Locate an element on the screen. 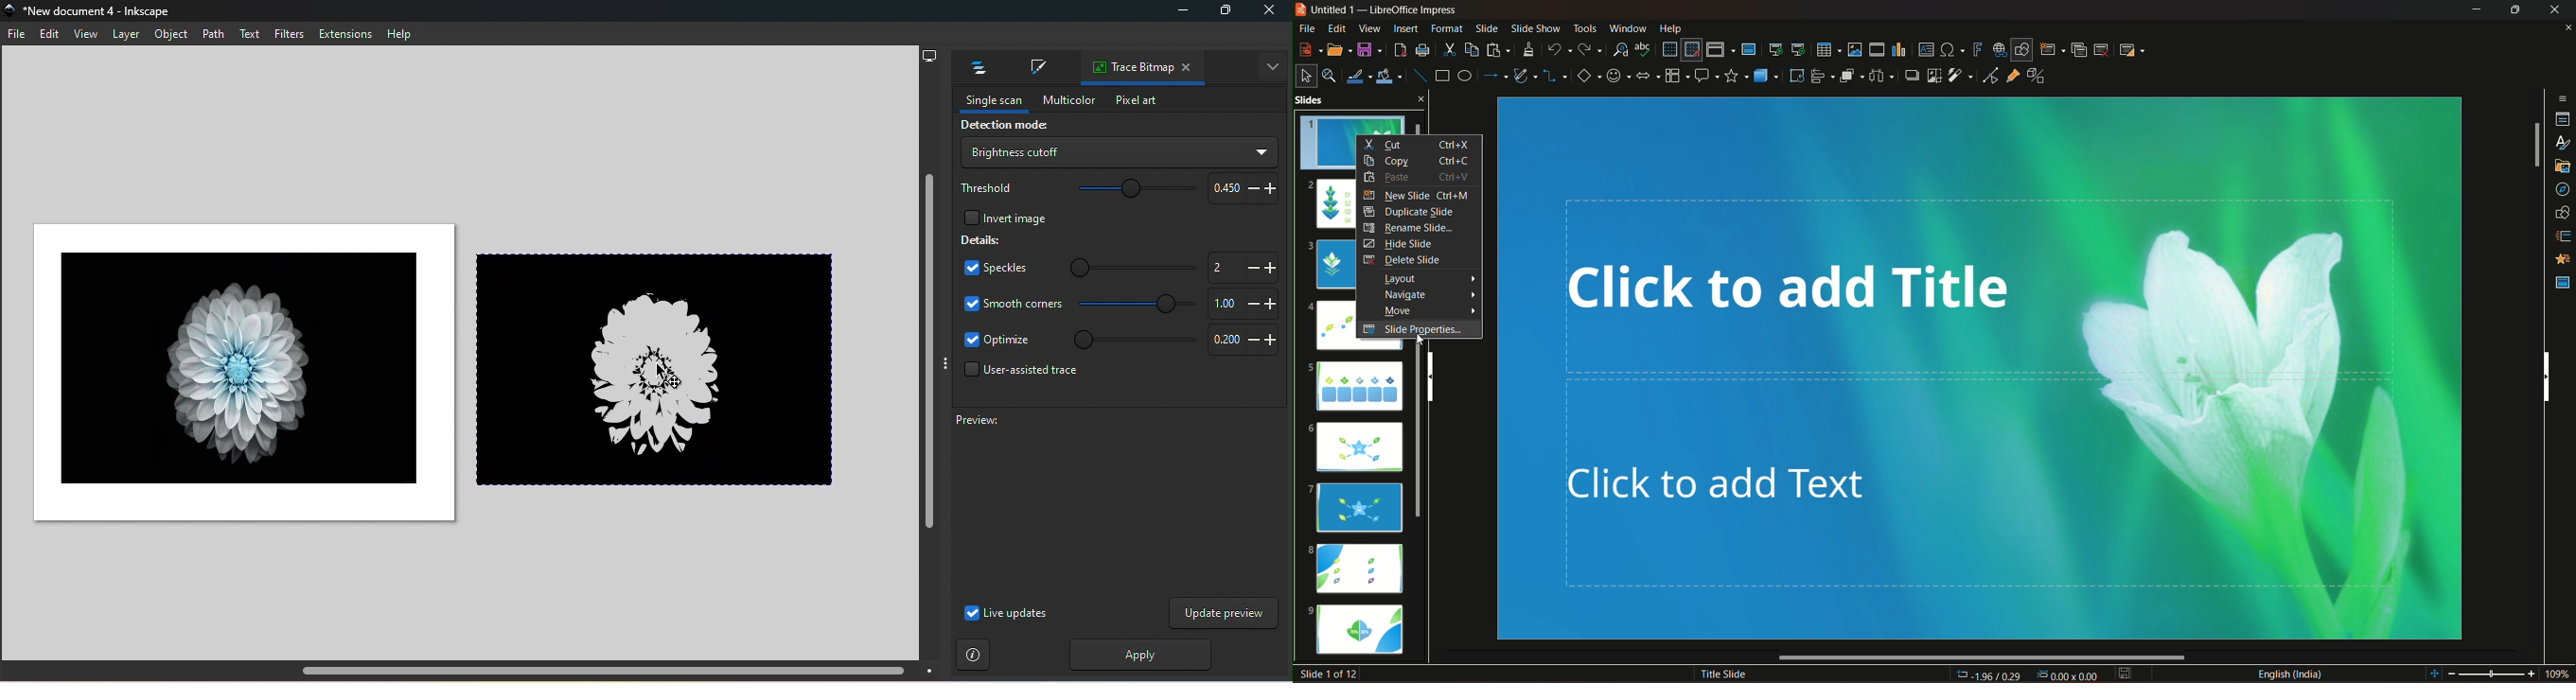 Image resolution: width=2576 pixels, height=700 pixels. align objects is located at coordinates (1822, 76).